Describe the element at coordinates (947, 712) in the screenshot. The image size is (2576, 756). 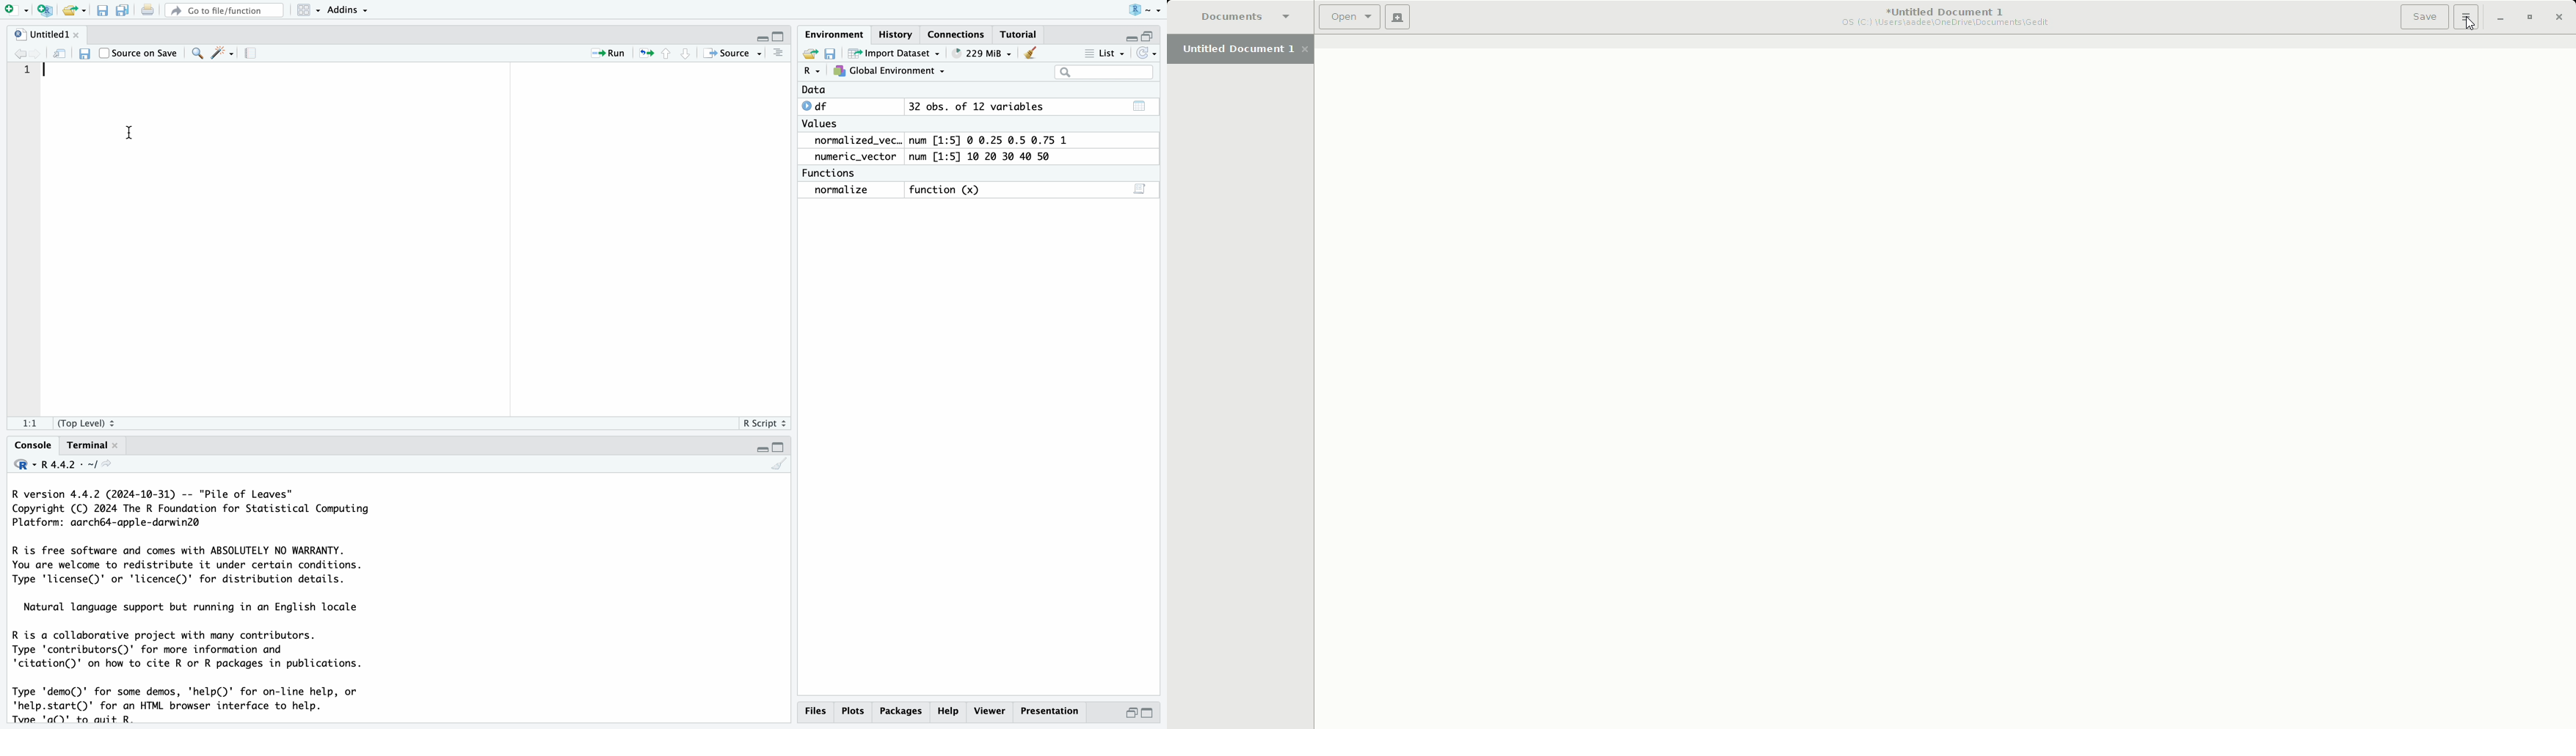
I see `Packages` at that location.